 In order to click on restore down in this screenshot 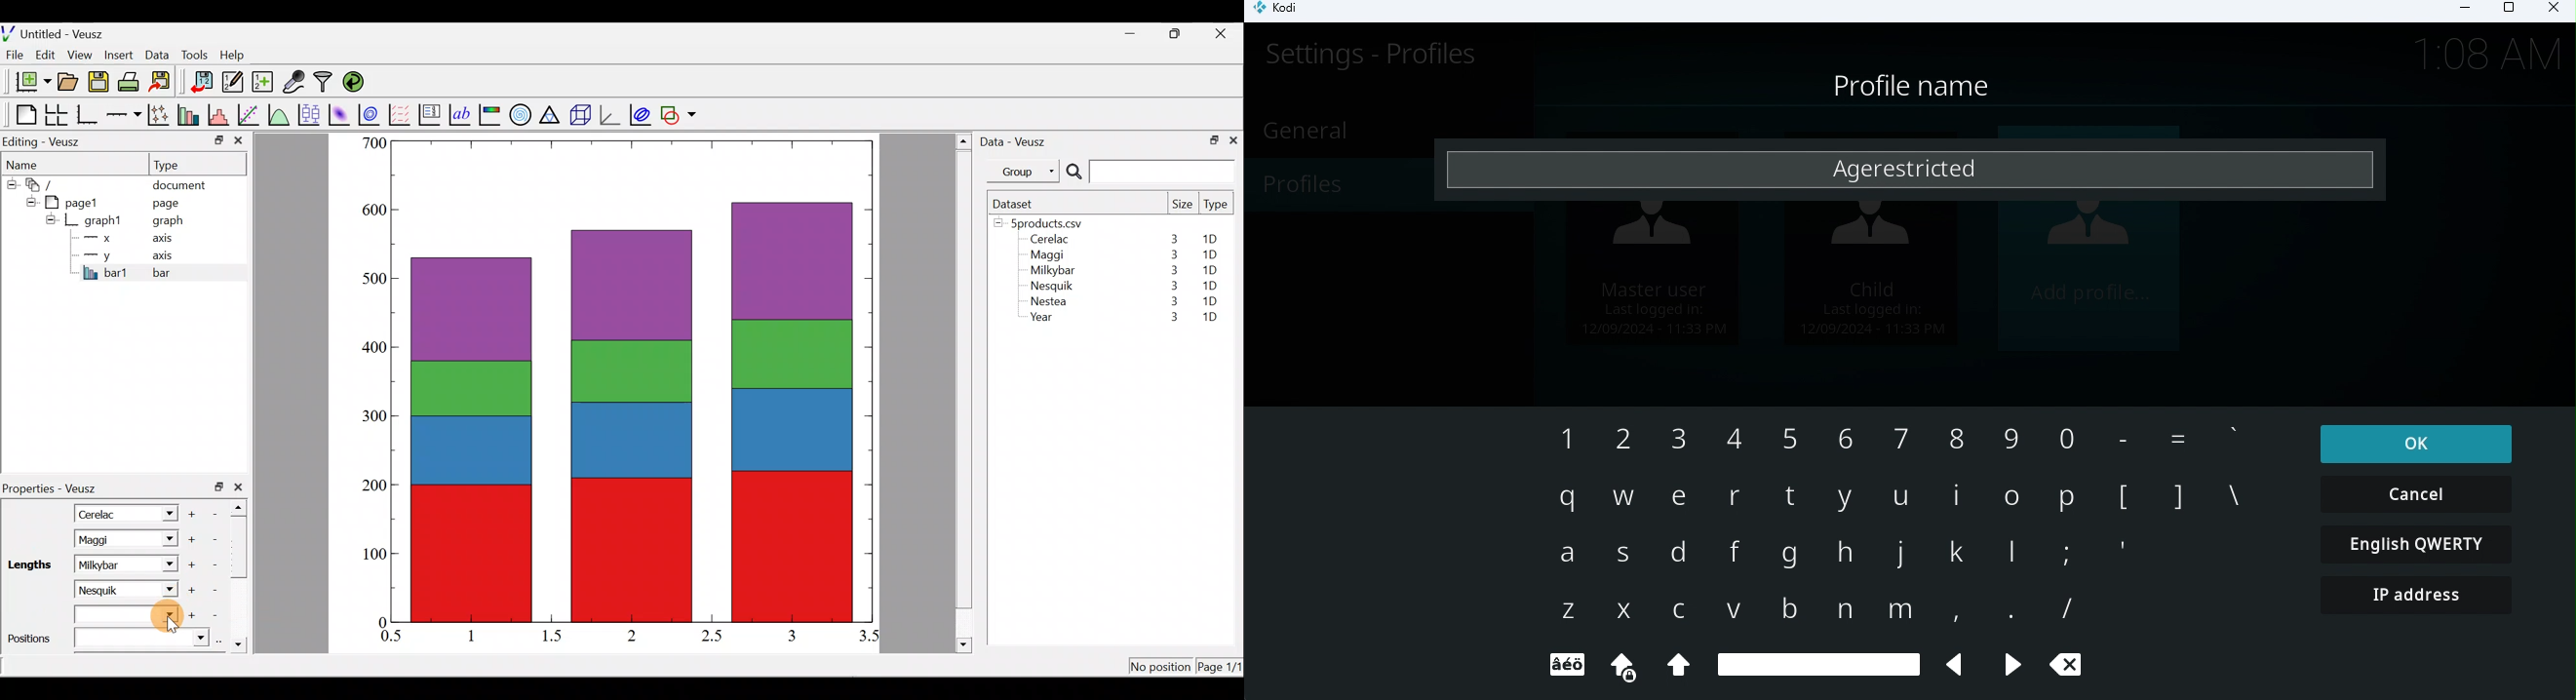, I will do `click(219, 487)`.